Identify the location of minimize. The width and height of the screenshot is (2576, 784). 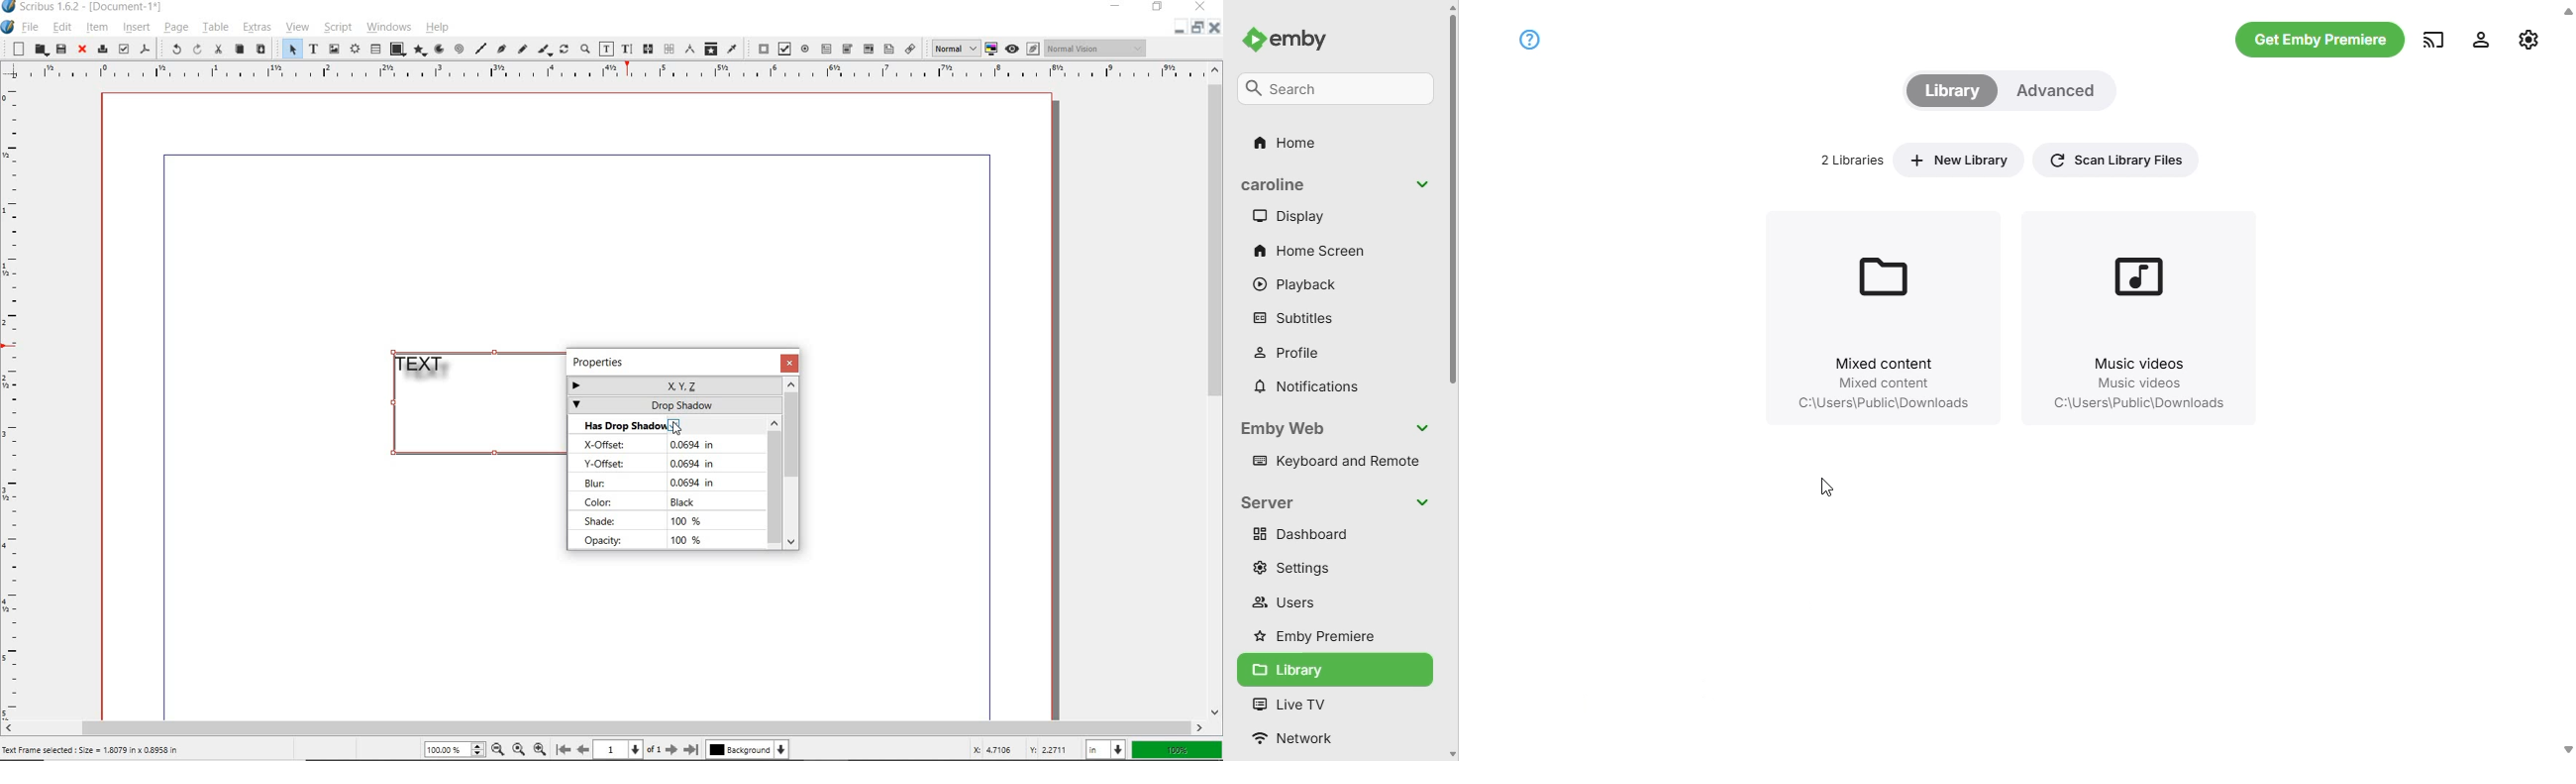
(1196, 28).